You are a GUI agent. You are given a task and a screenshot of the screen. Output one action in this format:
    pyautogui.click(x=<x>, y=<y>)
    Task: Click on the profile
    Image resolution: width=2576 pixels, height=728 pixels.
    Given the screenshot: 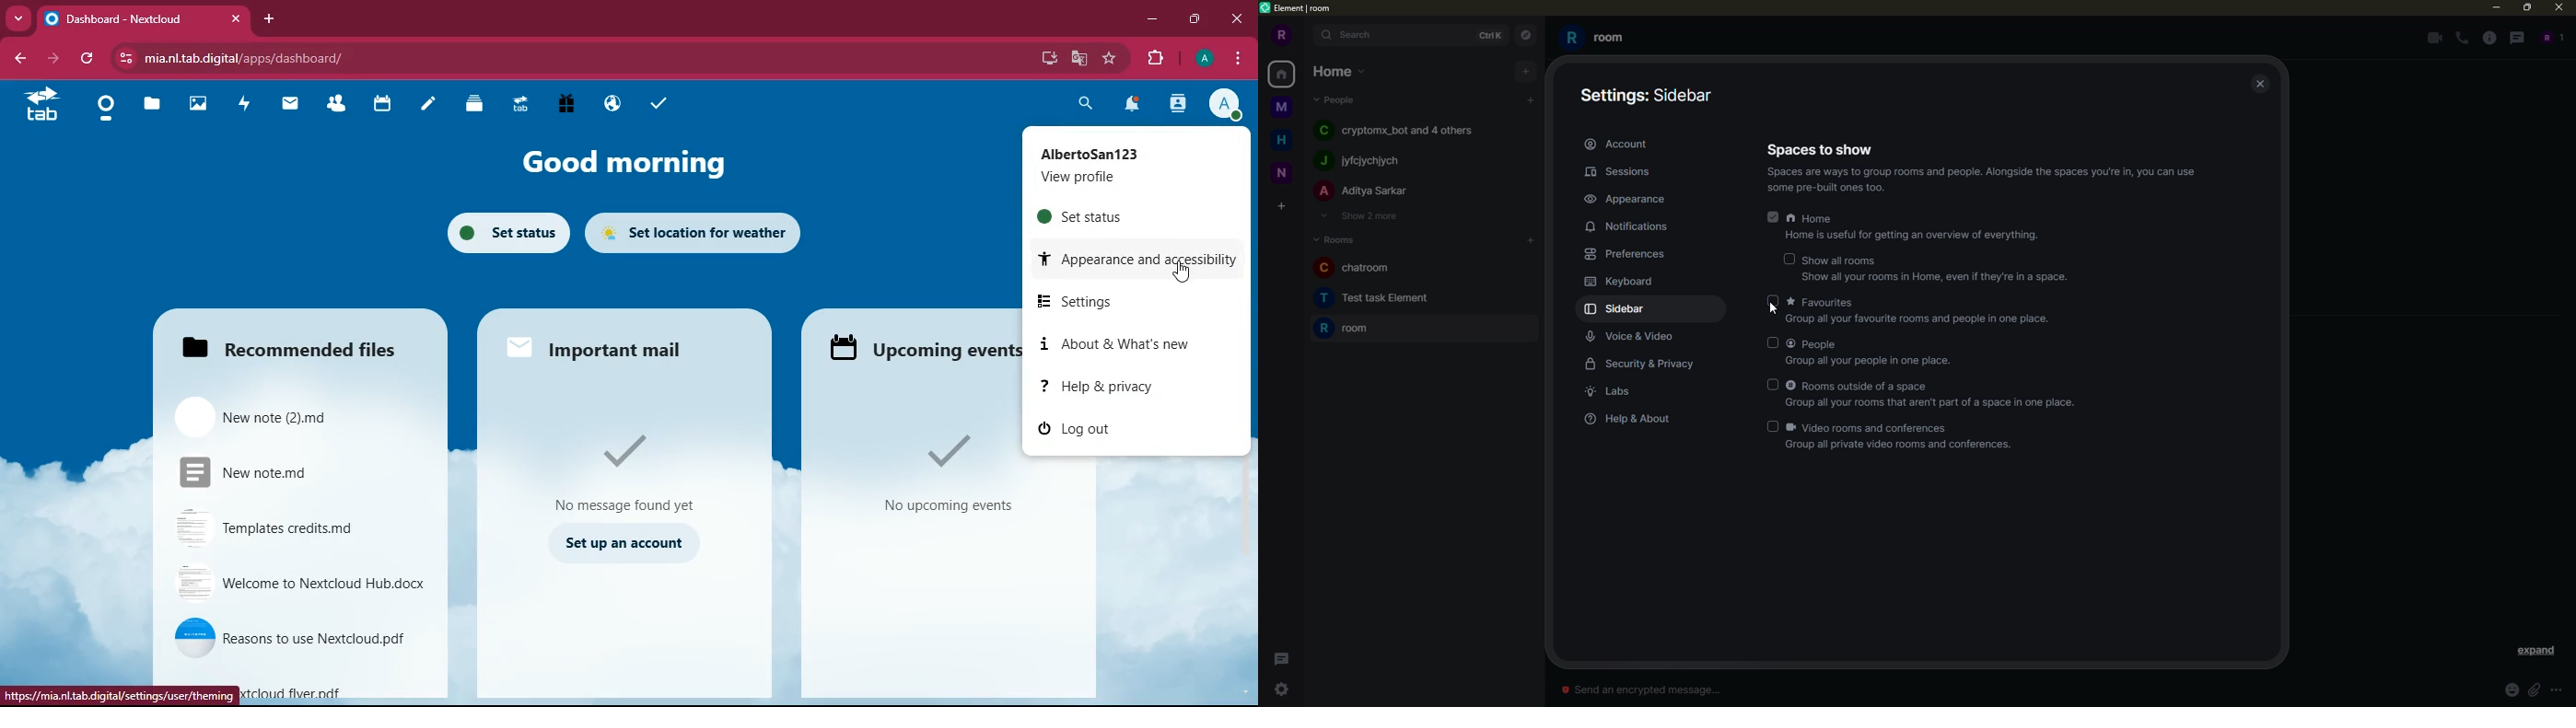 What is the action you would take?
    pyautogui.click(x=1204, y=58)
    